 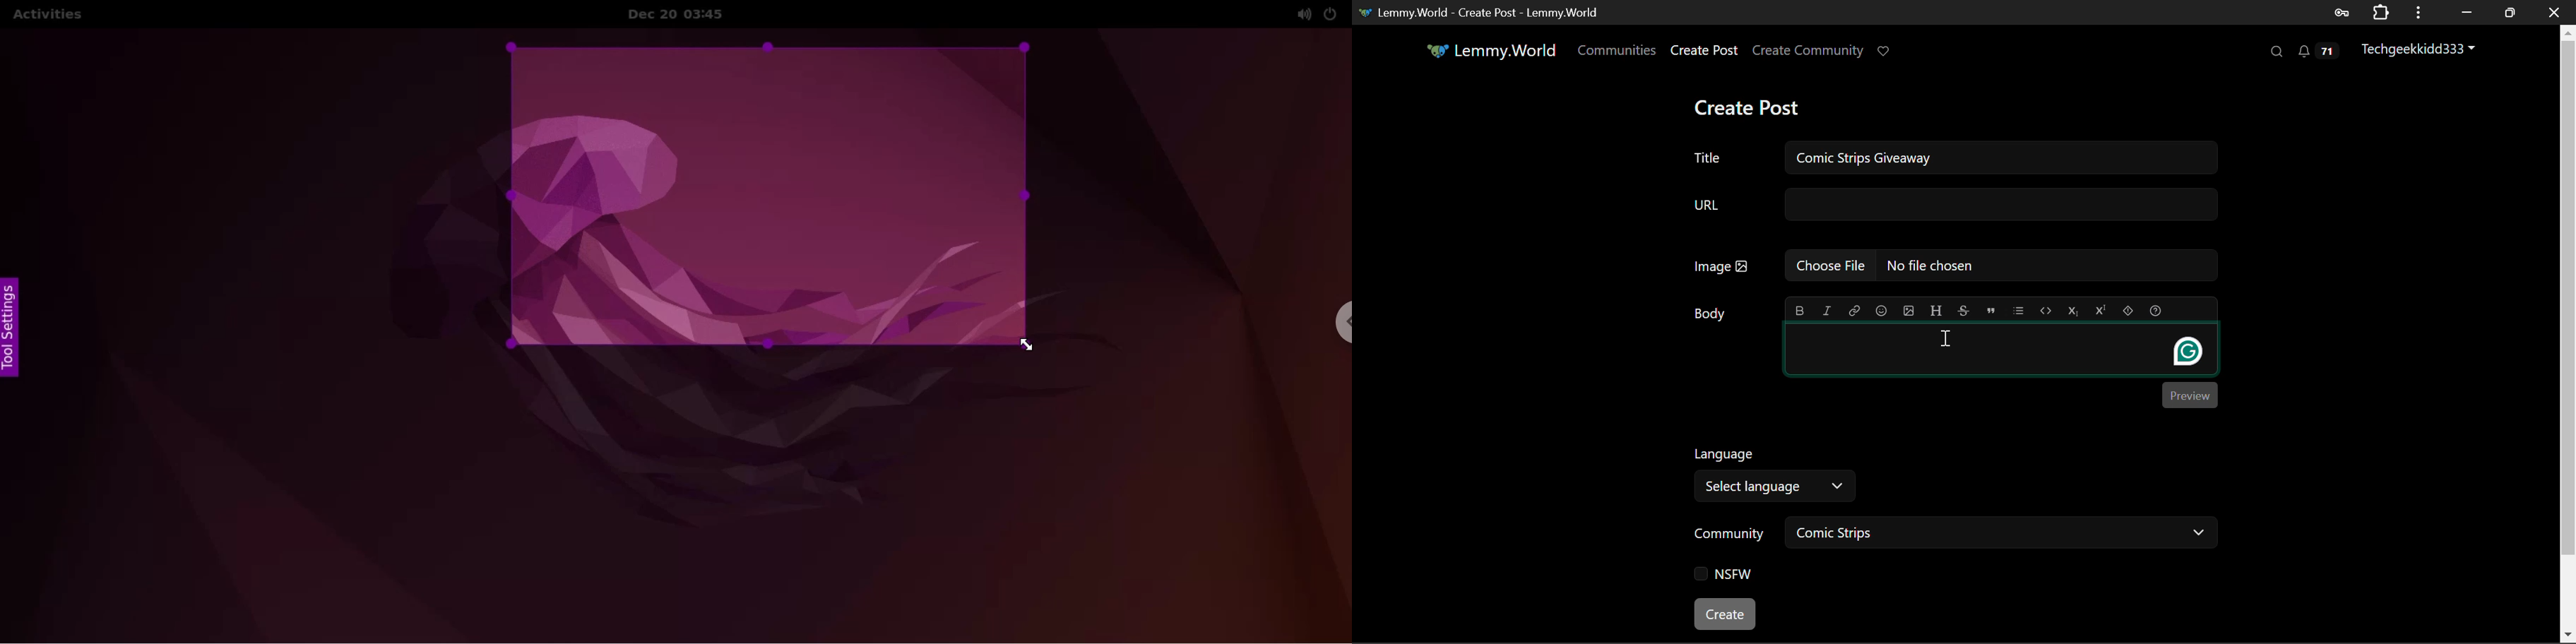 What do you see at coordinates (1829, 307) in the screenshot?
I see `italic` at bounding box center [1829, 307].